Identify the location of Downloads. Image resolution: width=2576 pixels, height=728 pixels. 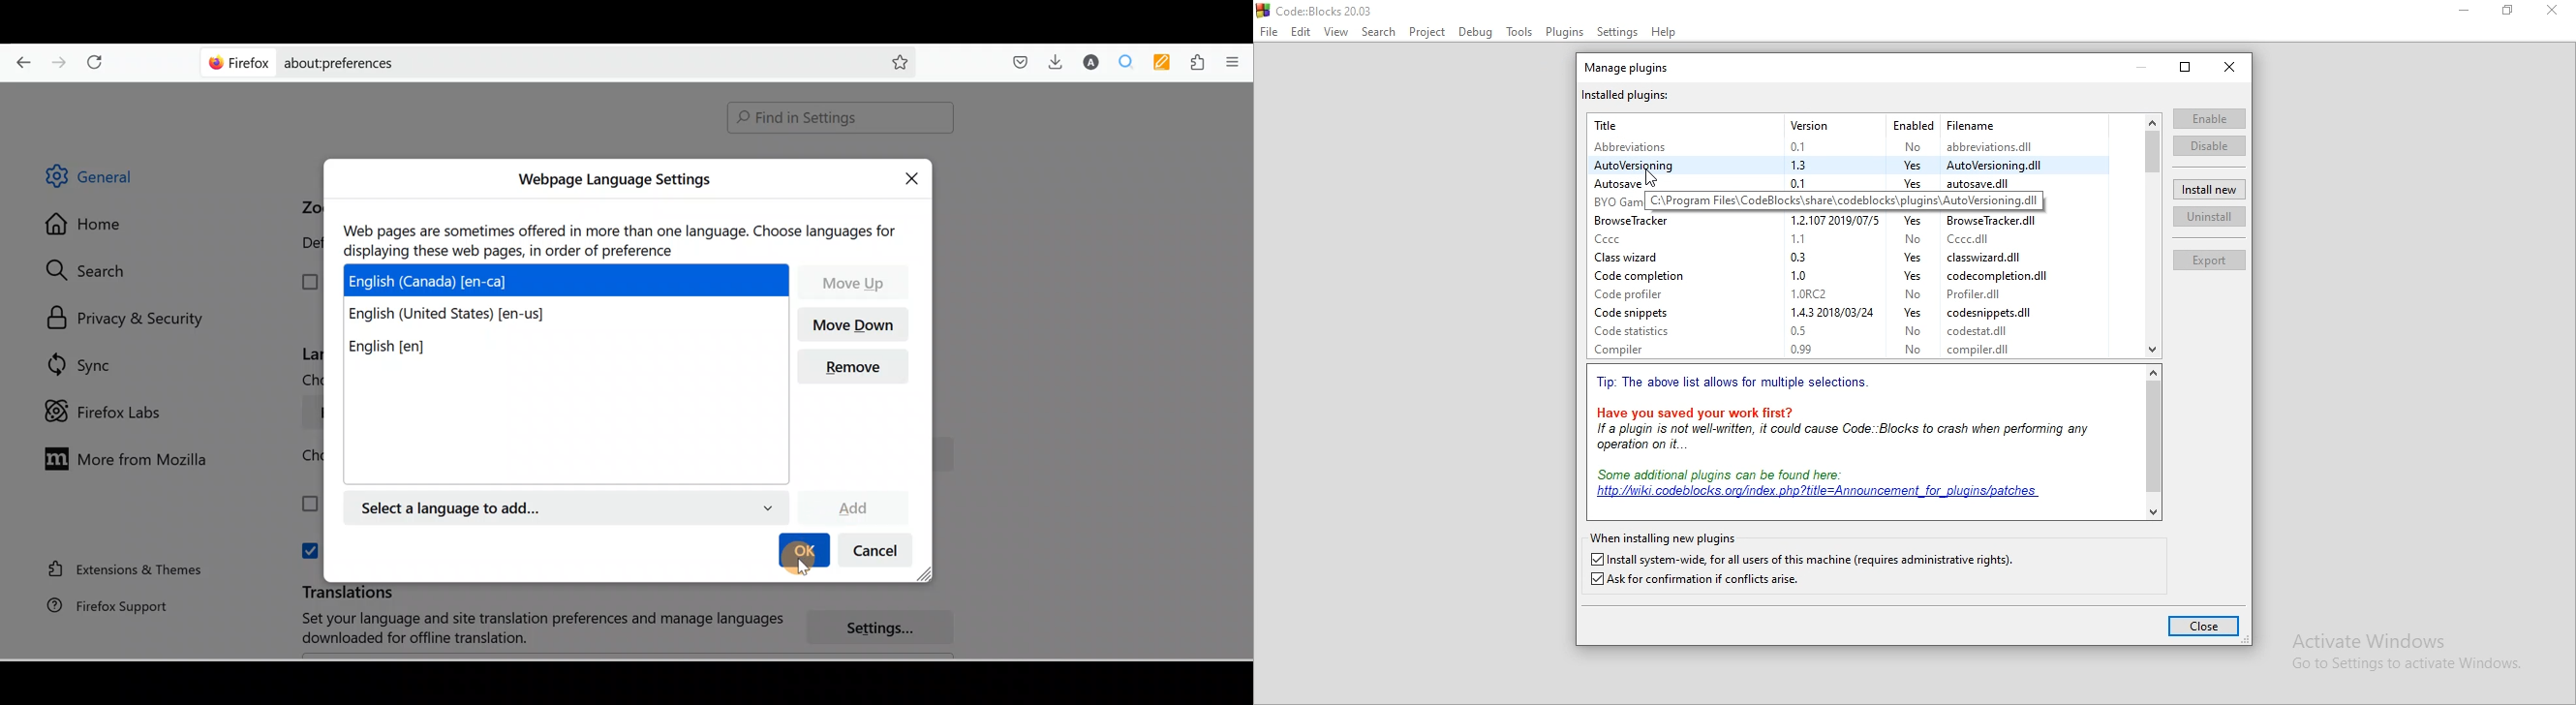
(1052, 61).